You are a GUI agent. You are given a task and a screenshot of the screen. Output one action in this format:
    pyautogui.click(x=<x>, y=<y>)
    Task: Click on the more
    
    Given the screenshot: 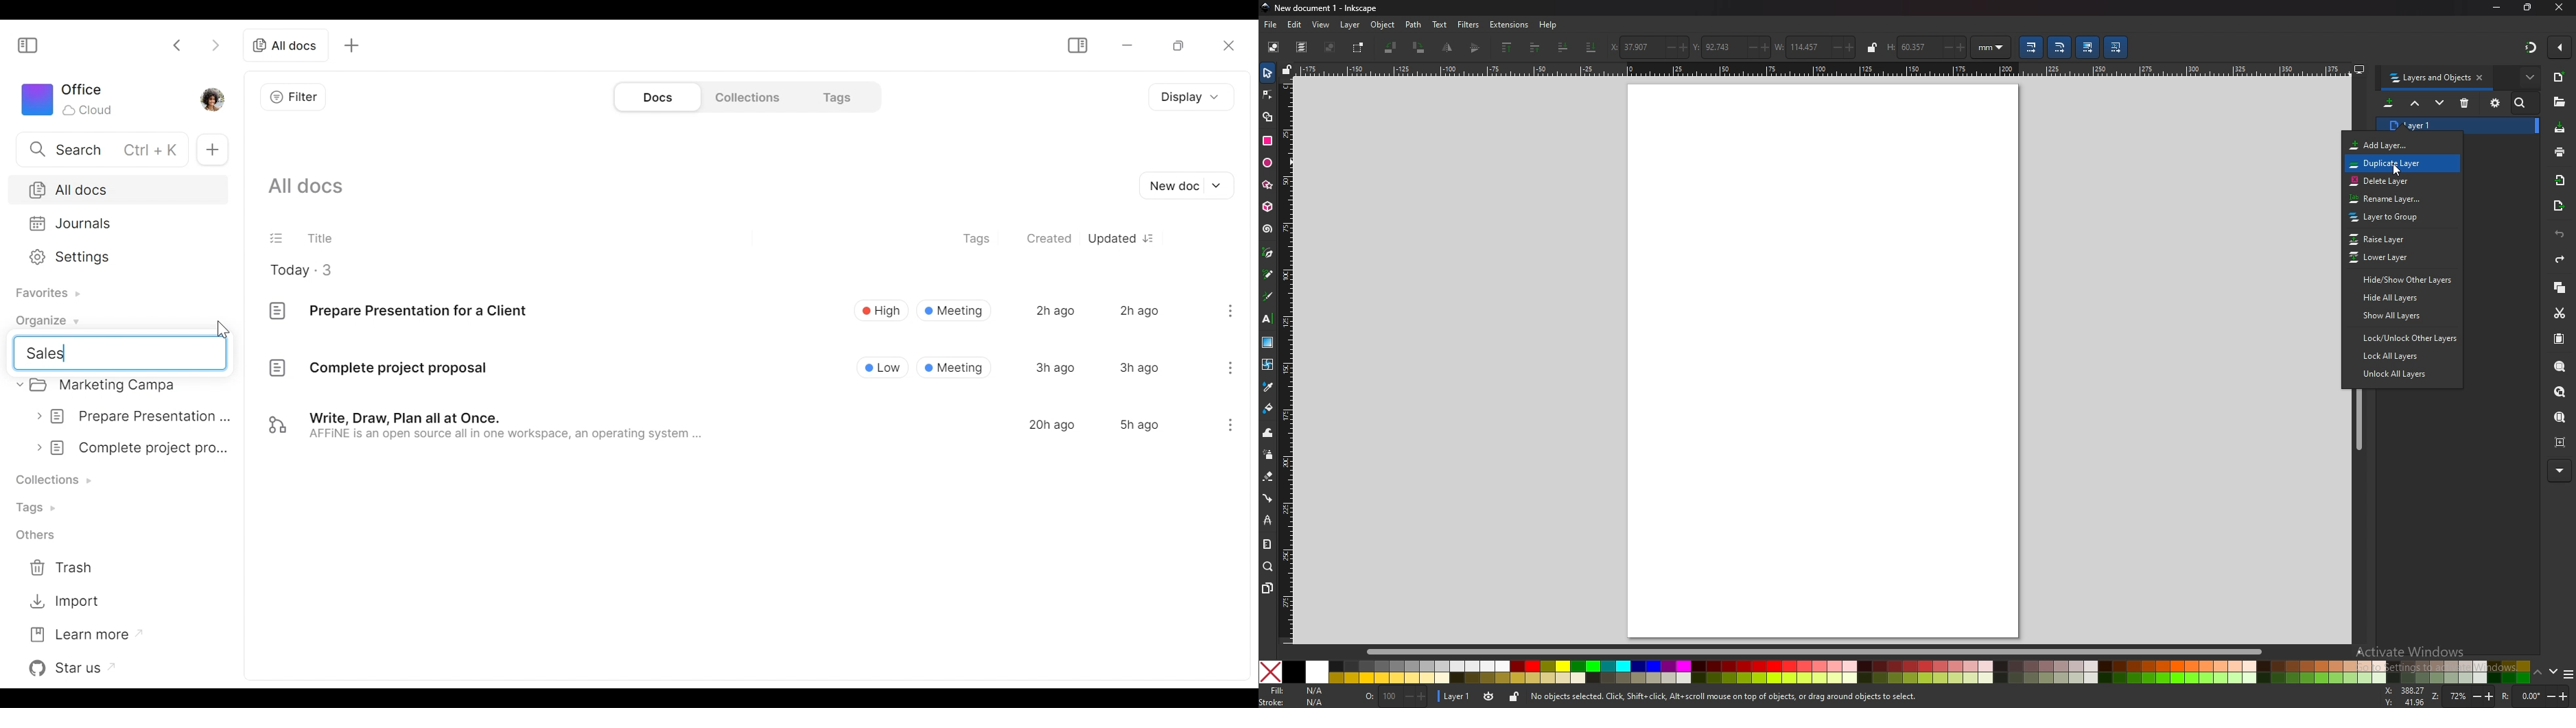 What is the action you would take?
    pyautogui.click(x=2530, y=77)
    